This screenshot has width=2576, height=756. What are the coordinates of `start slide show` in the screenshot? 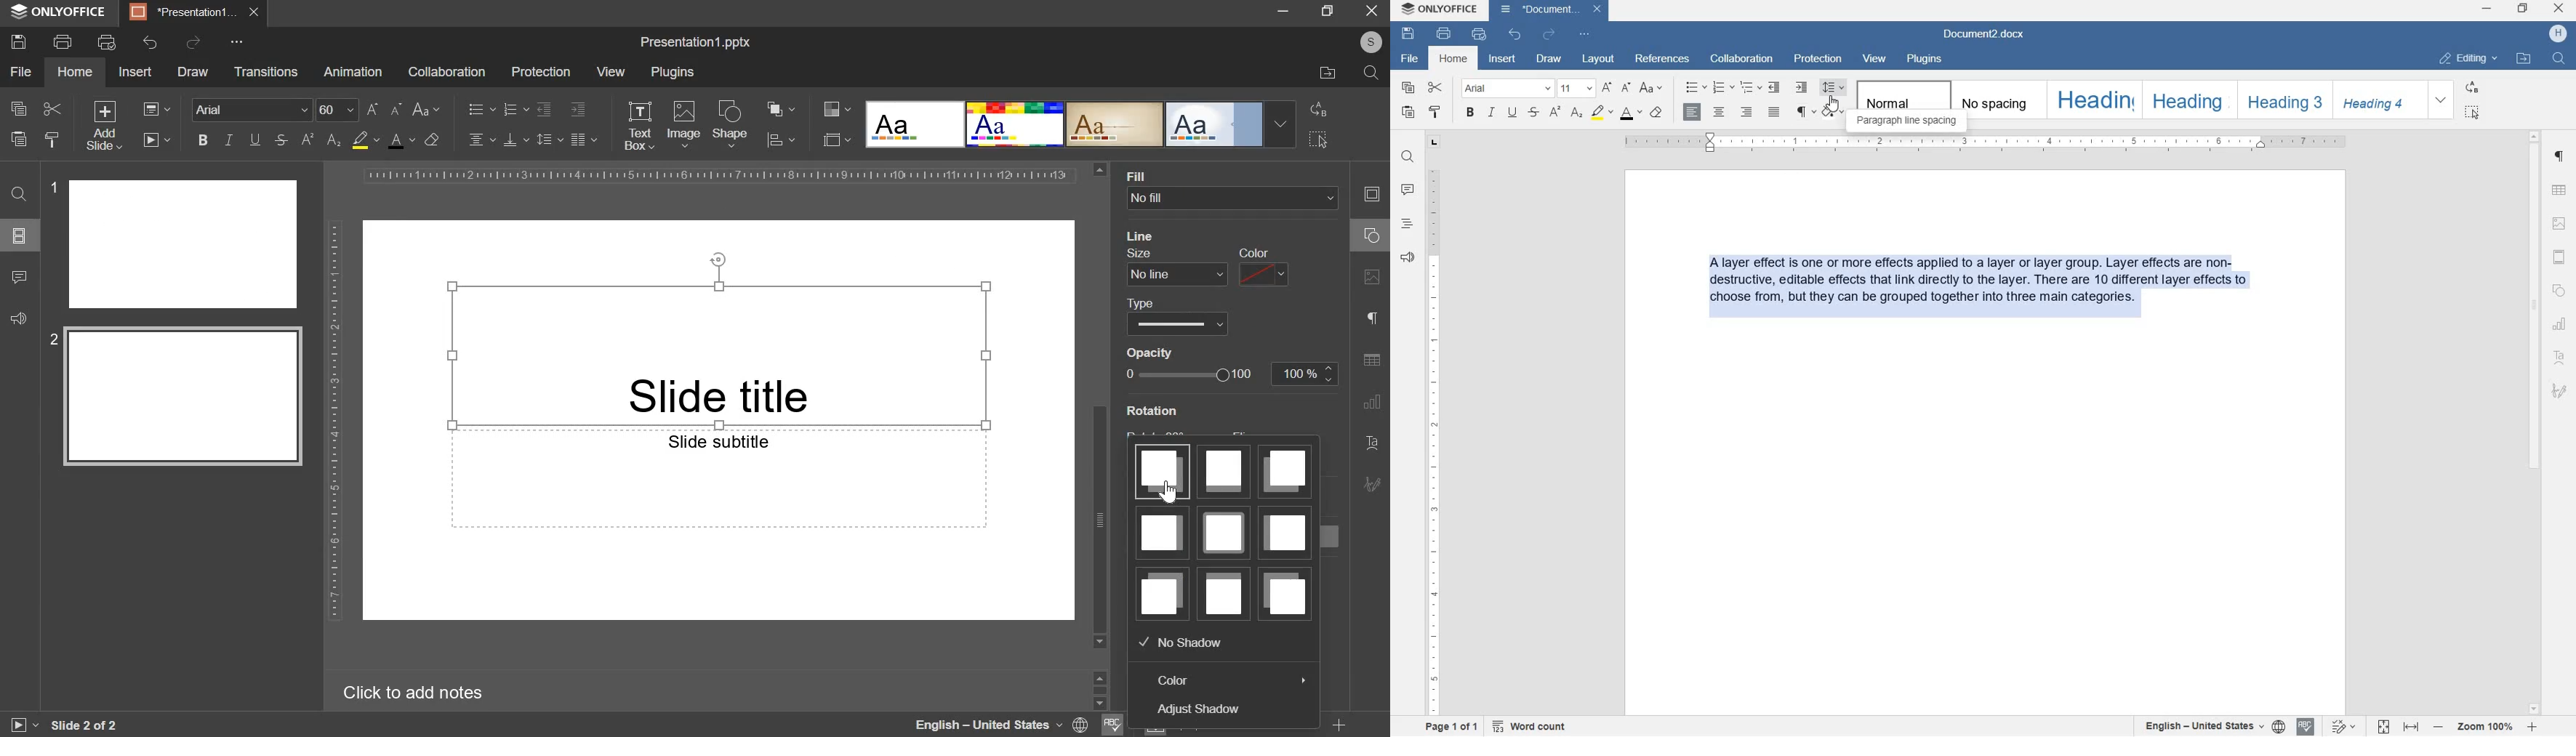 It's located at (17, 727).